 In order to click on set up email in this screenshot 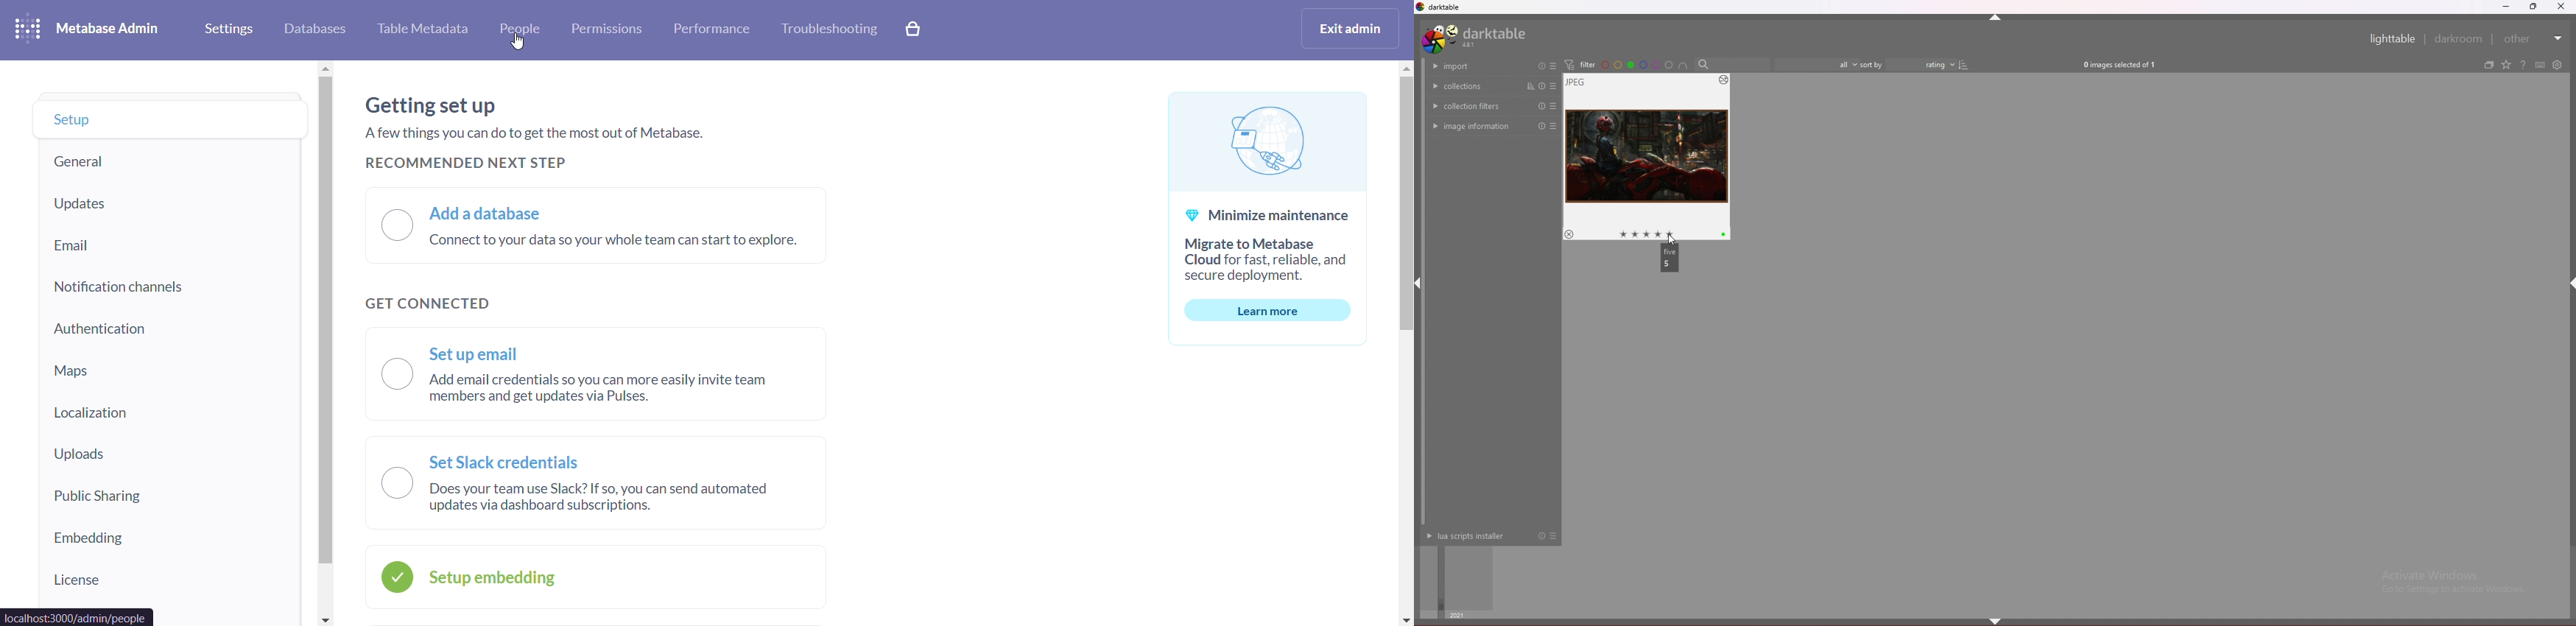, I will do `click(598, 376)`.